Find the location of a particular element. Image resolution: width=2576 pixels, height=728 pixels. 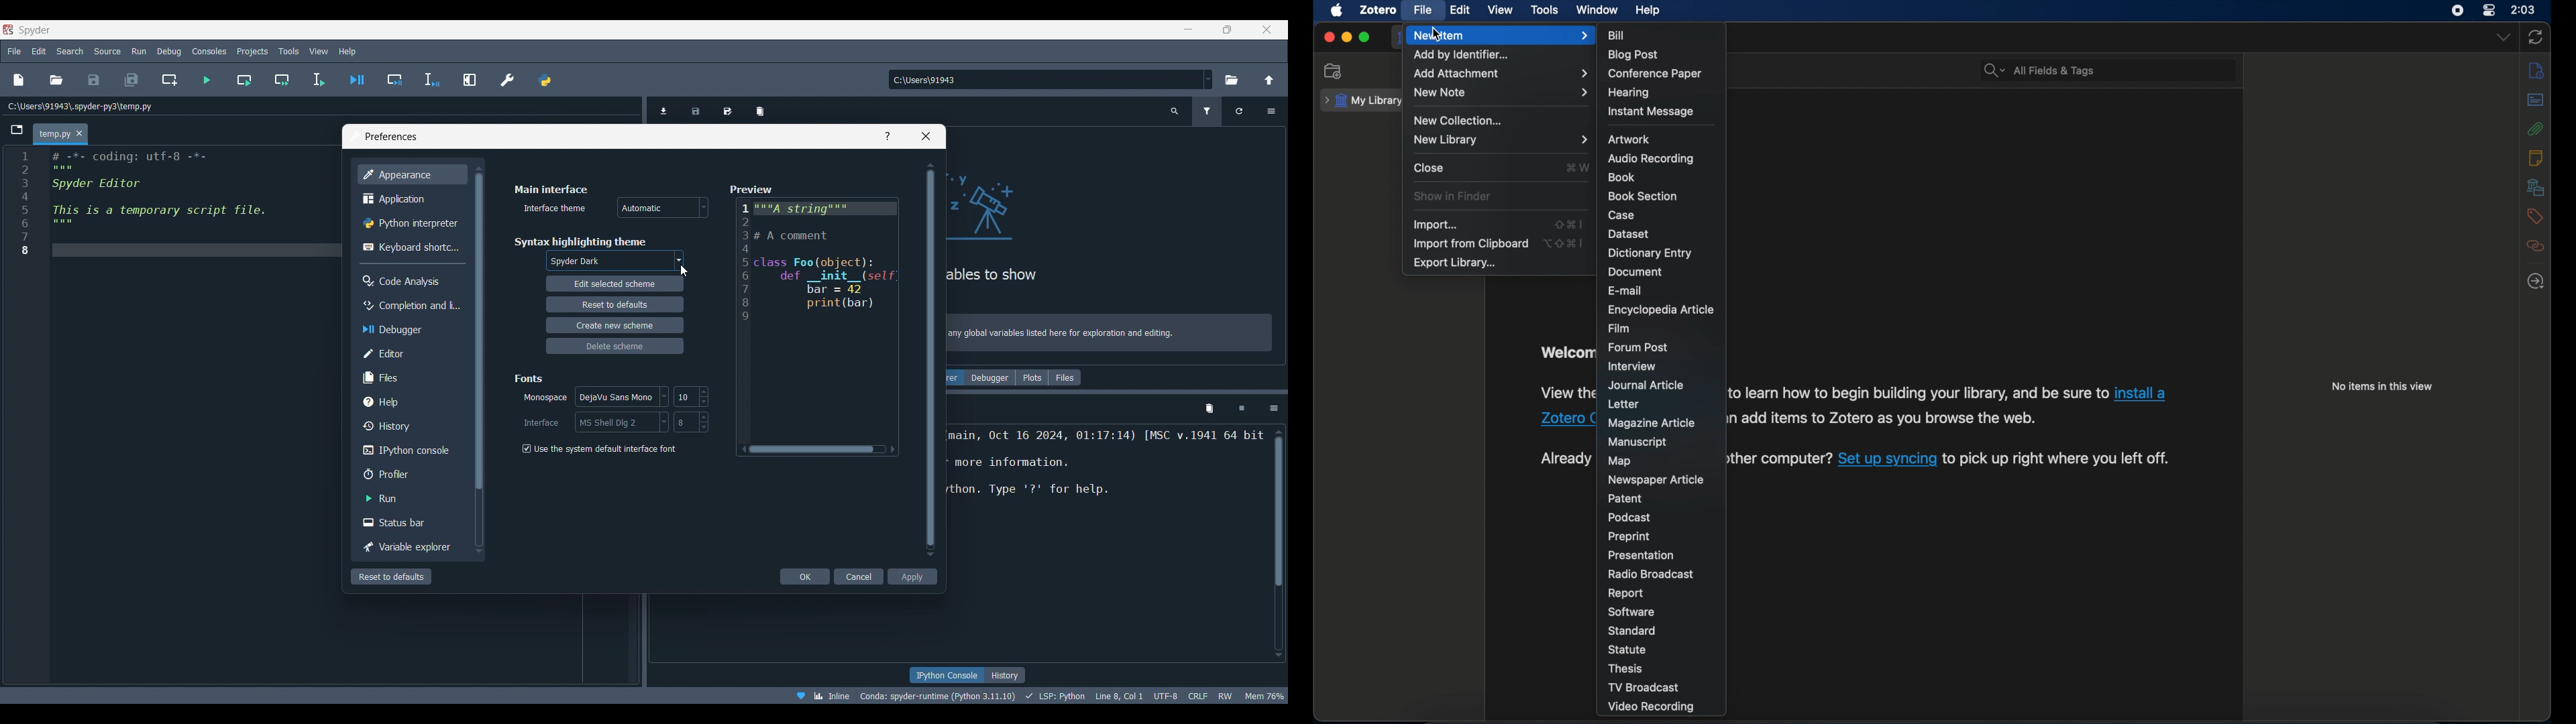

new collection is located at coordinates (1334, 72).